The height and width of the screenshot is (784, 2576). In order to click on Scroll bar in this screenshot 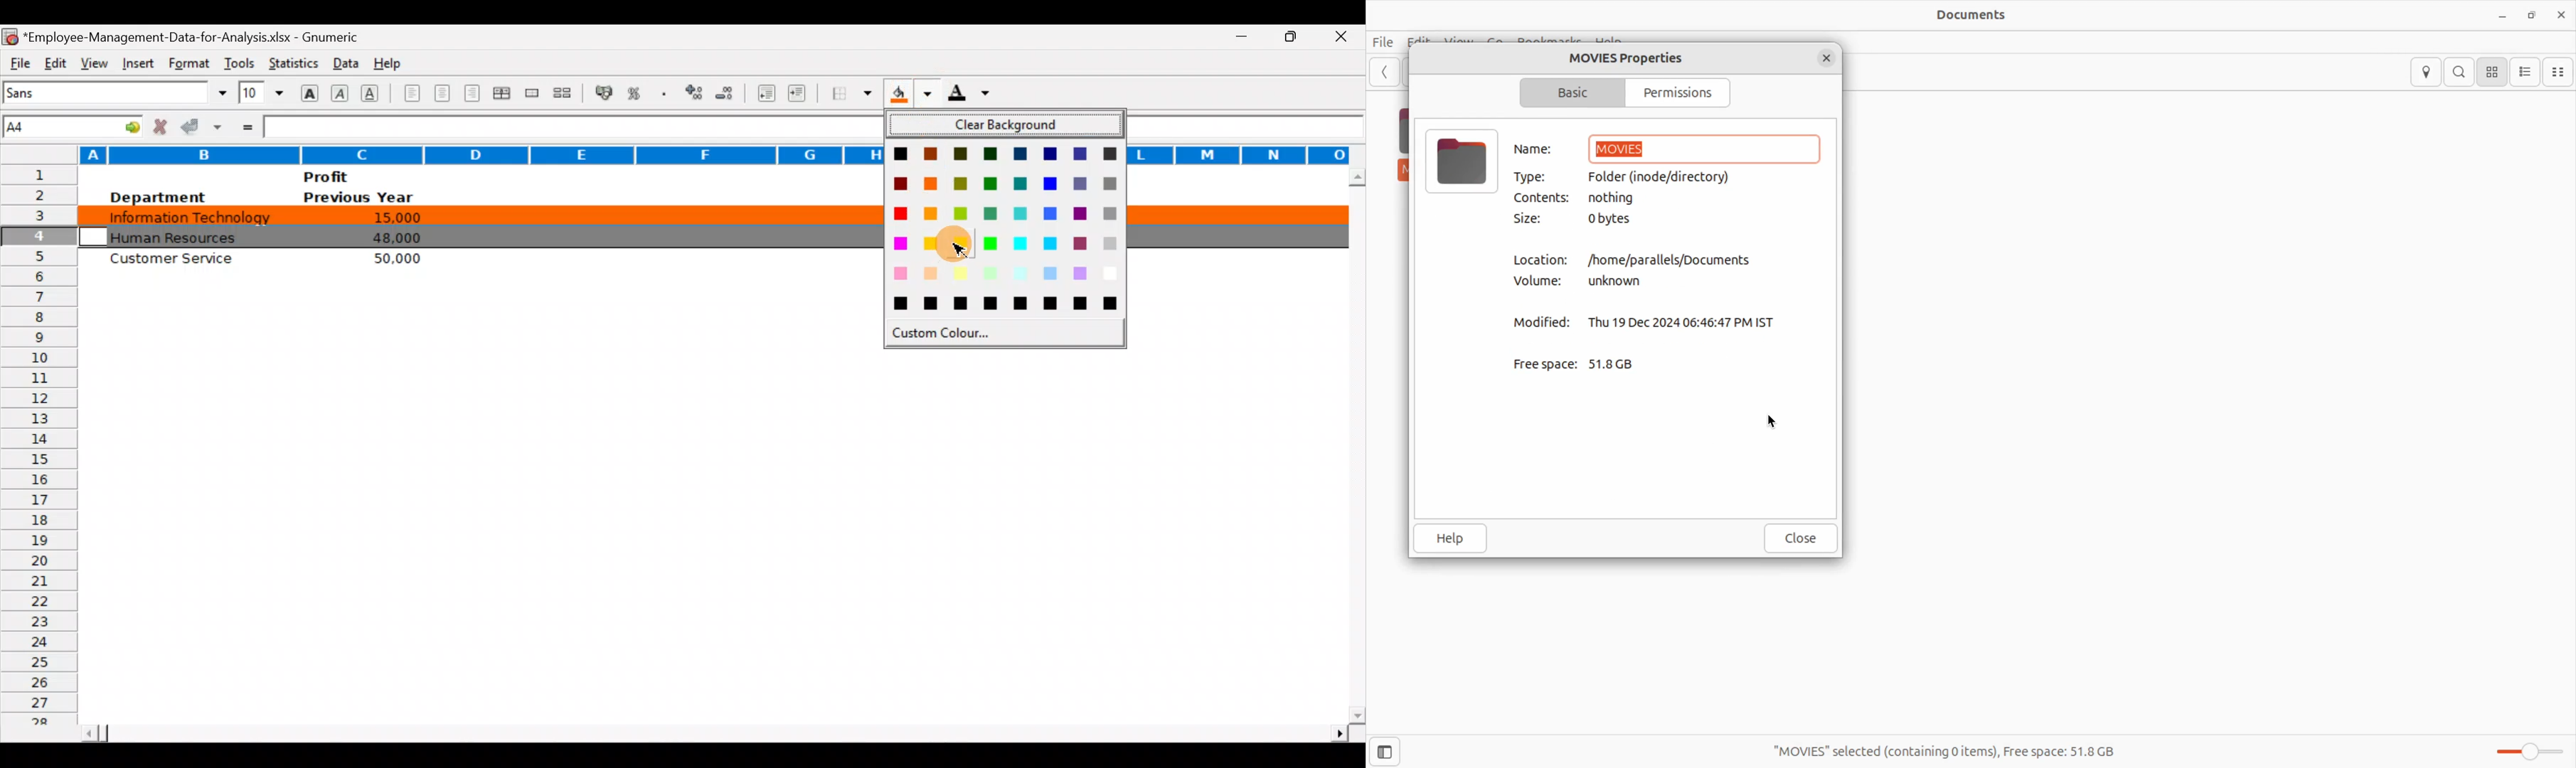, I will do `click(1353, 445)`.